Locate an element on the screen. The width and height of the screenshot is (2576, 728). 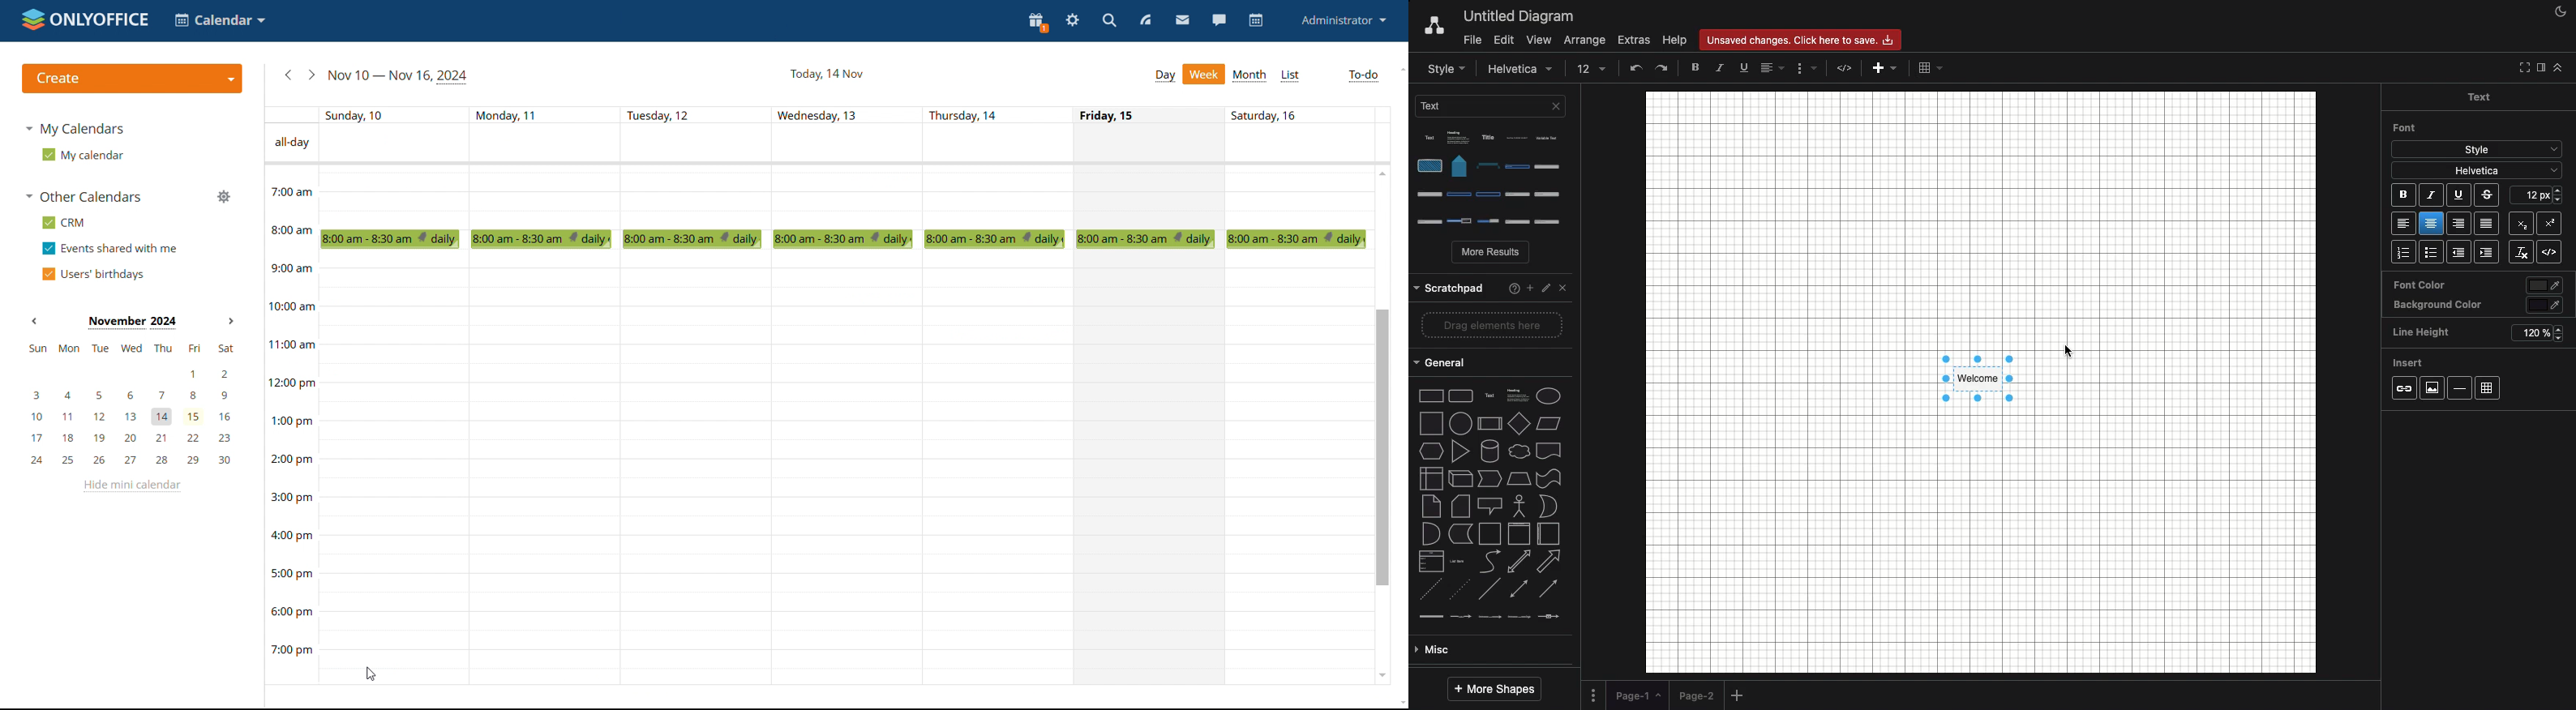
mail is located at coordinates (1184, 21).